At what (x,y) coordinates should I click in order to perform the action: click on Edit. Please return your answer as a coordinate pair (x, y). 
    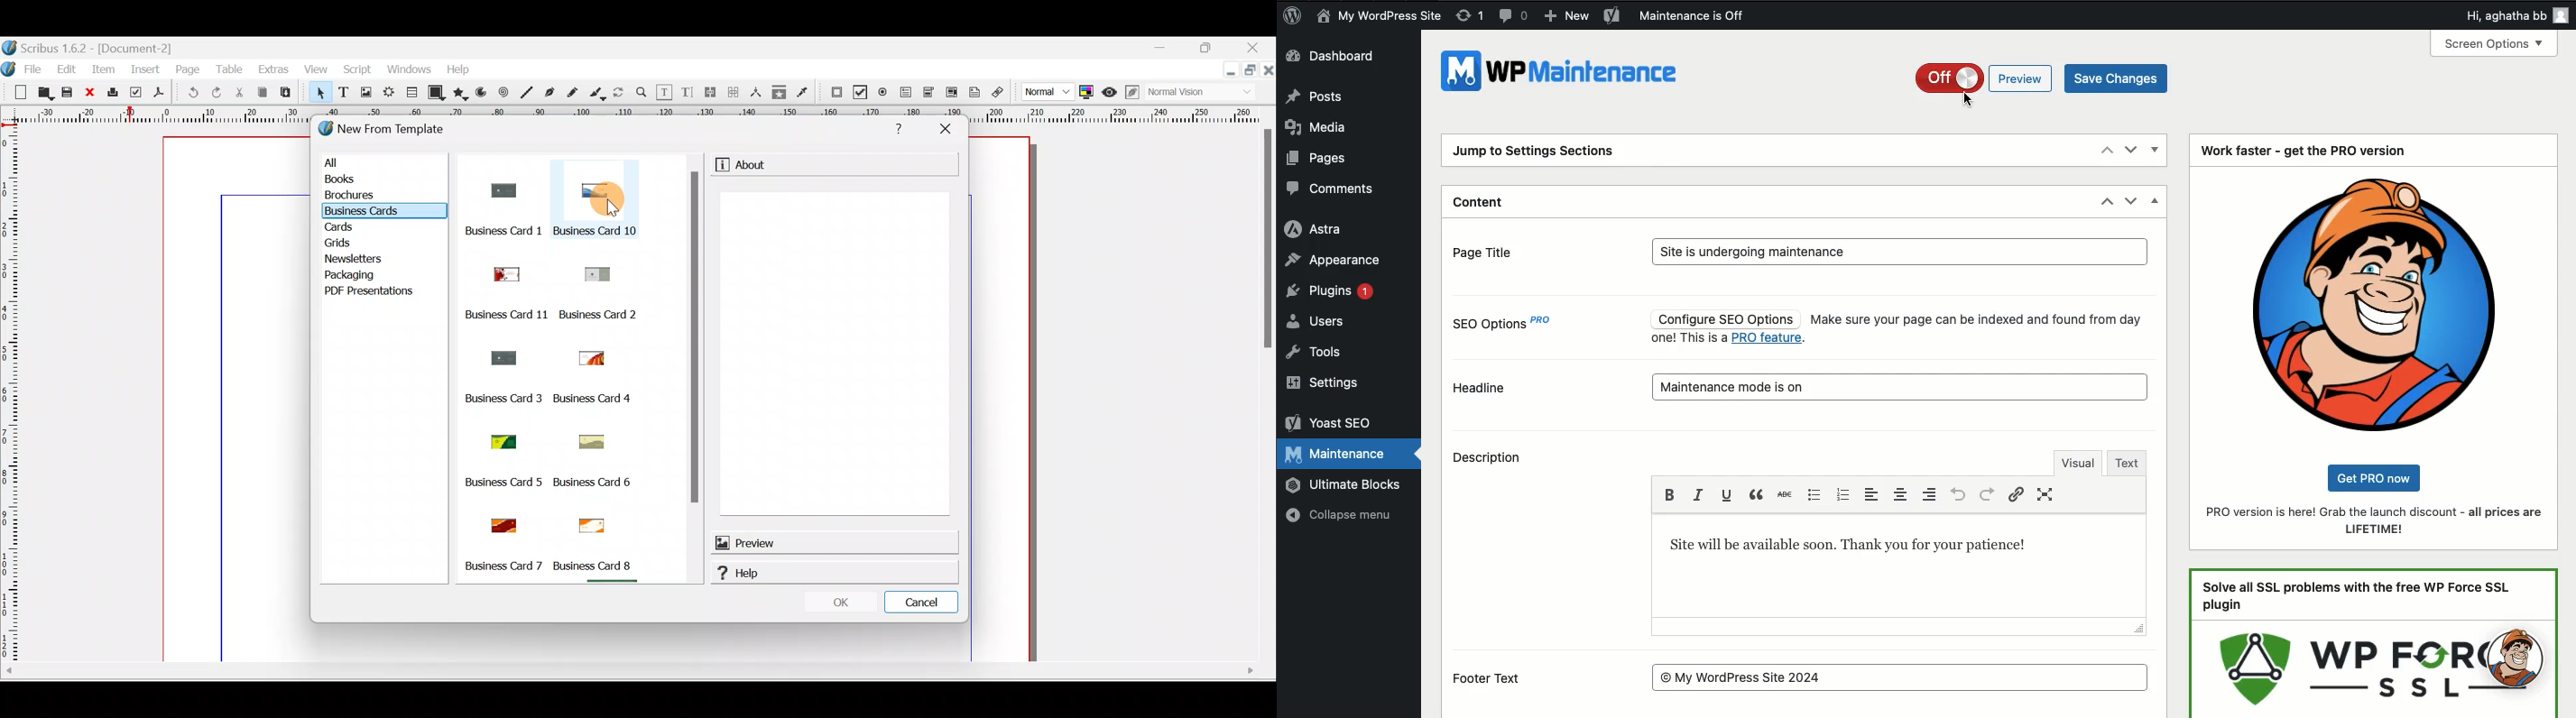
    Looking at the image, I should click on (67, 70).